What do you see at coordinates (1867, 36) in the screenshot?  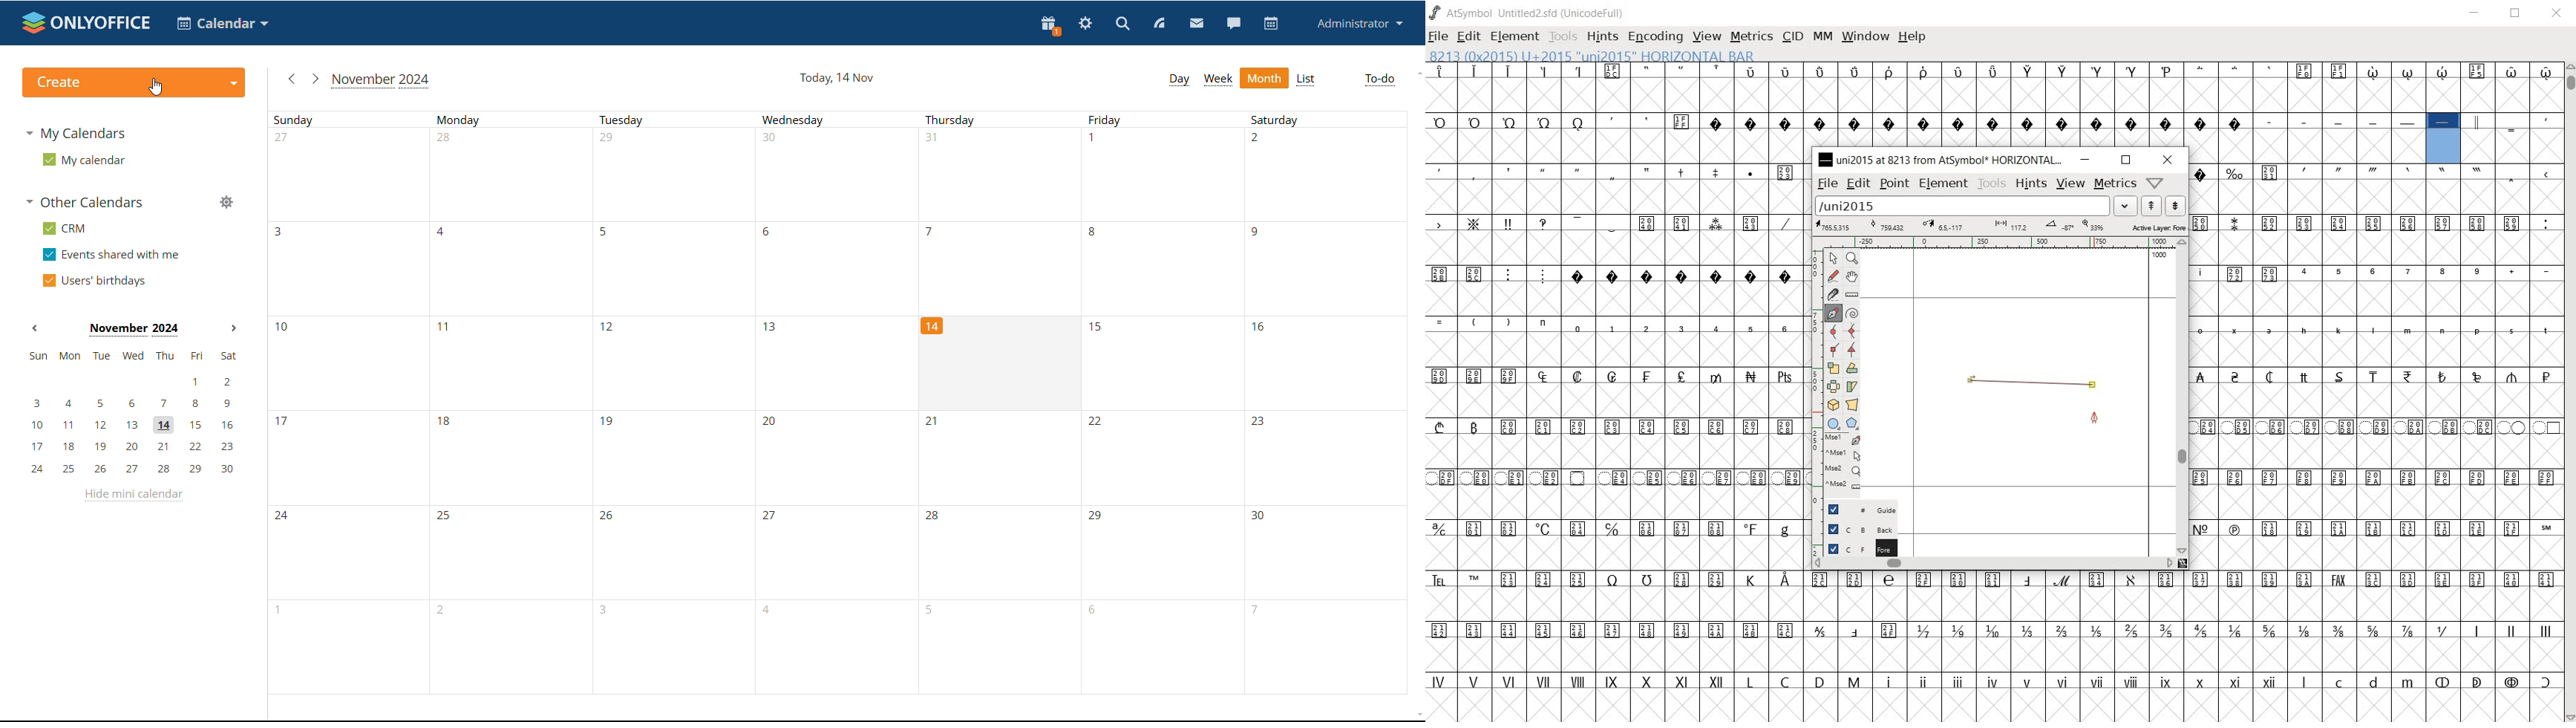 I see `WINDOW` at bounding box center [1867, 36].